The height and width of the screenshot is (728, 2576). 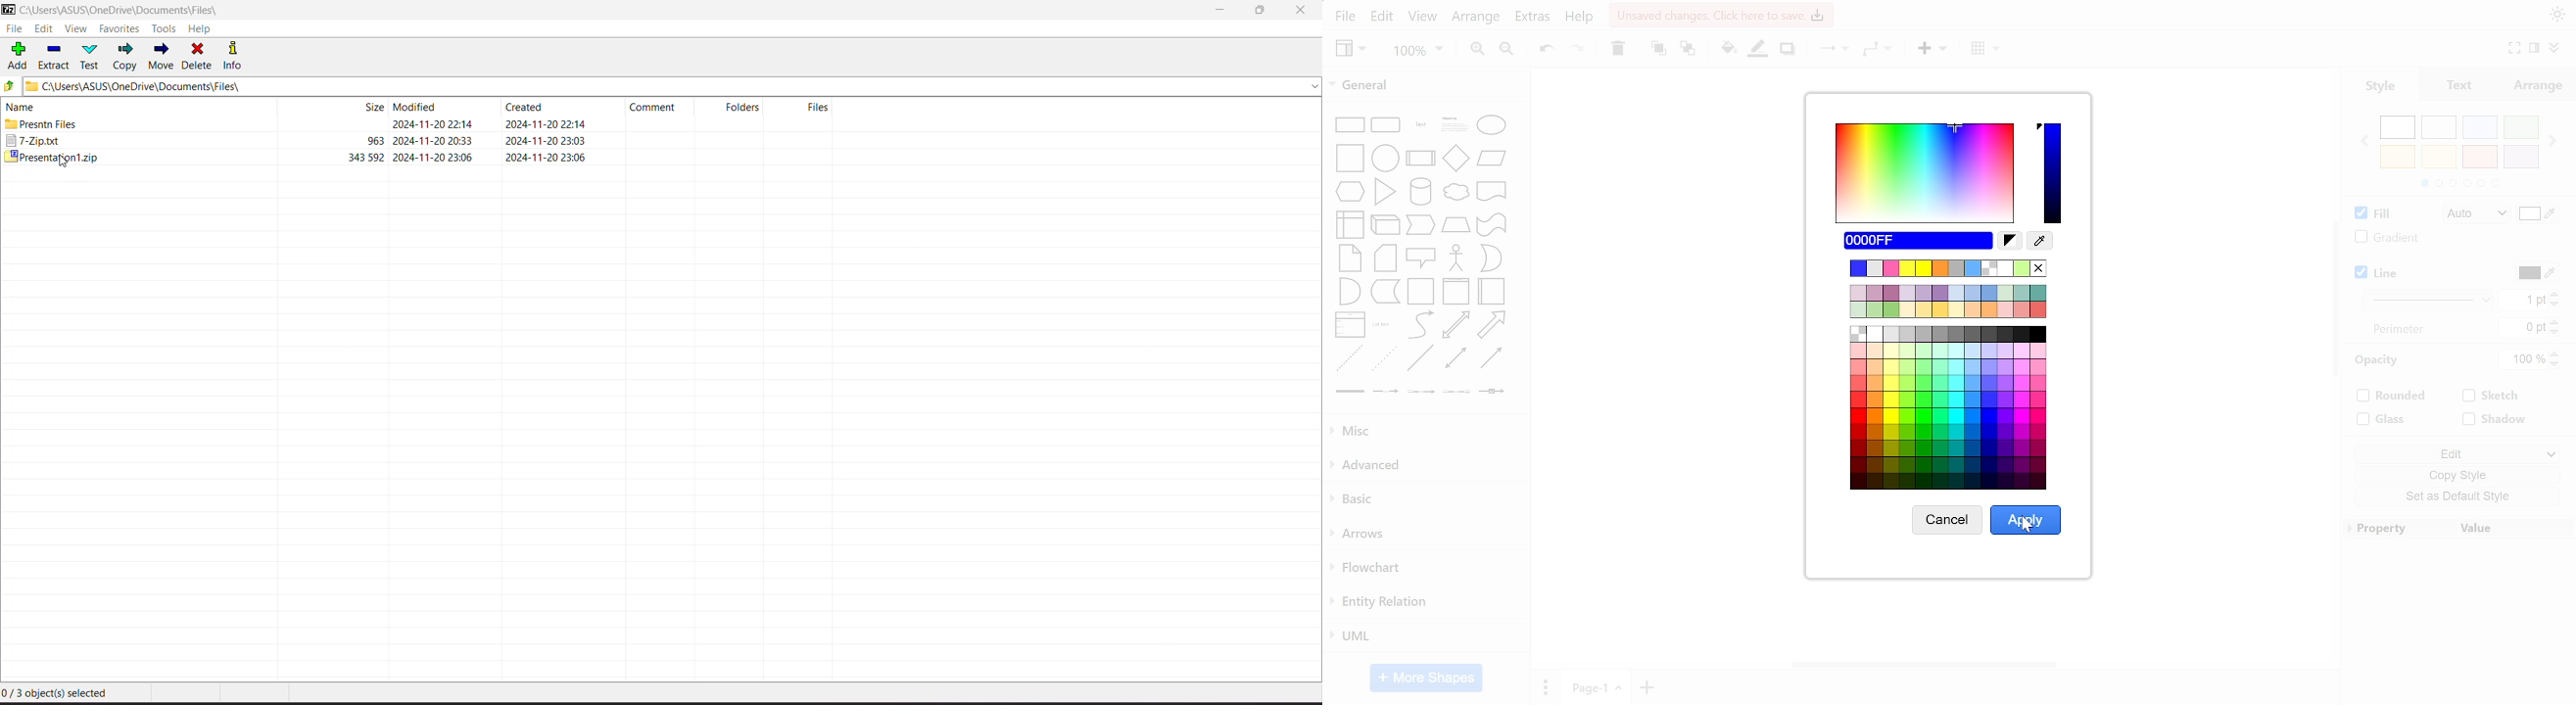 I want to click on Cursor on presentation file, so click(x=299, y=156).